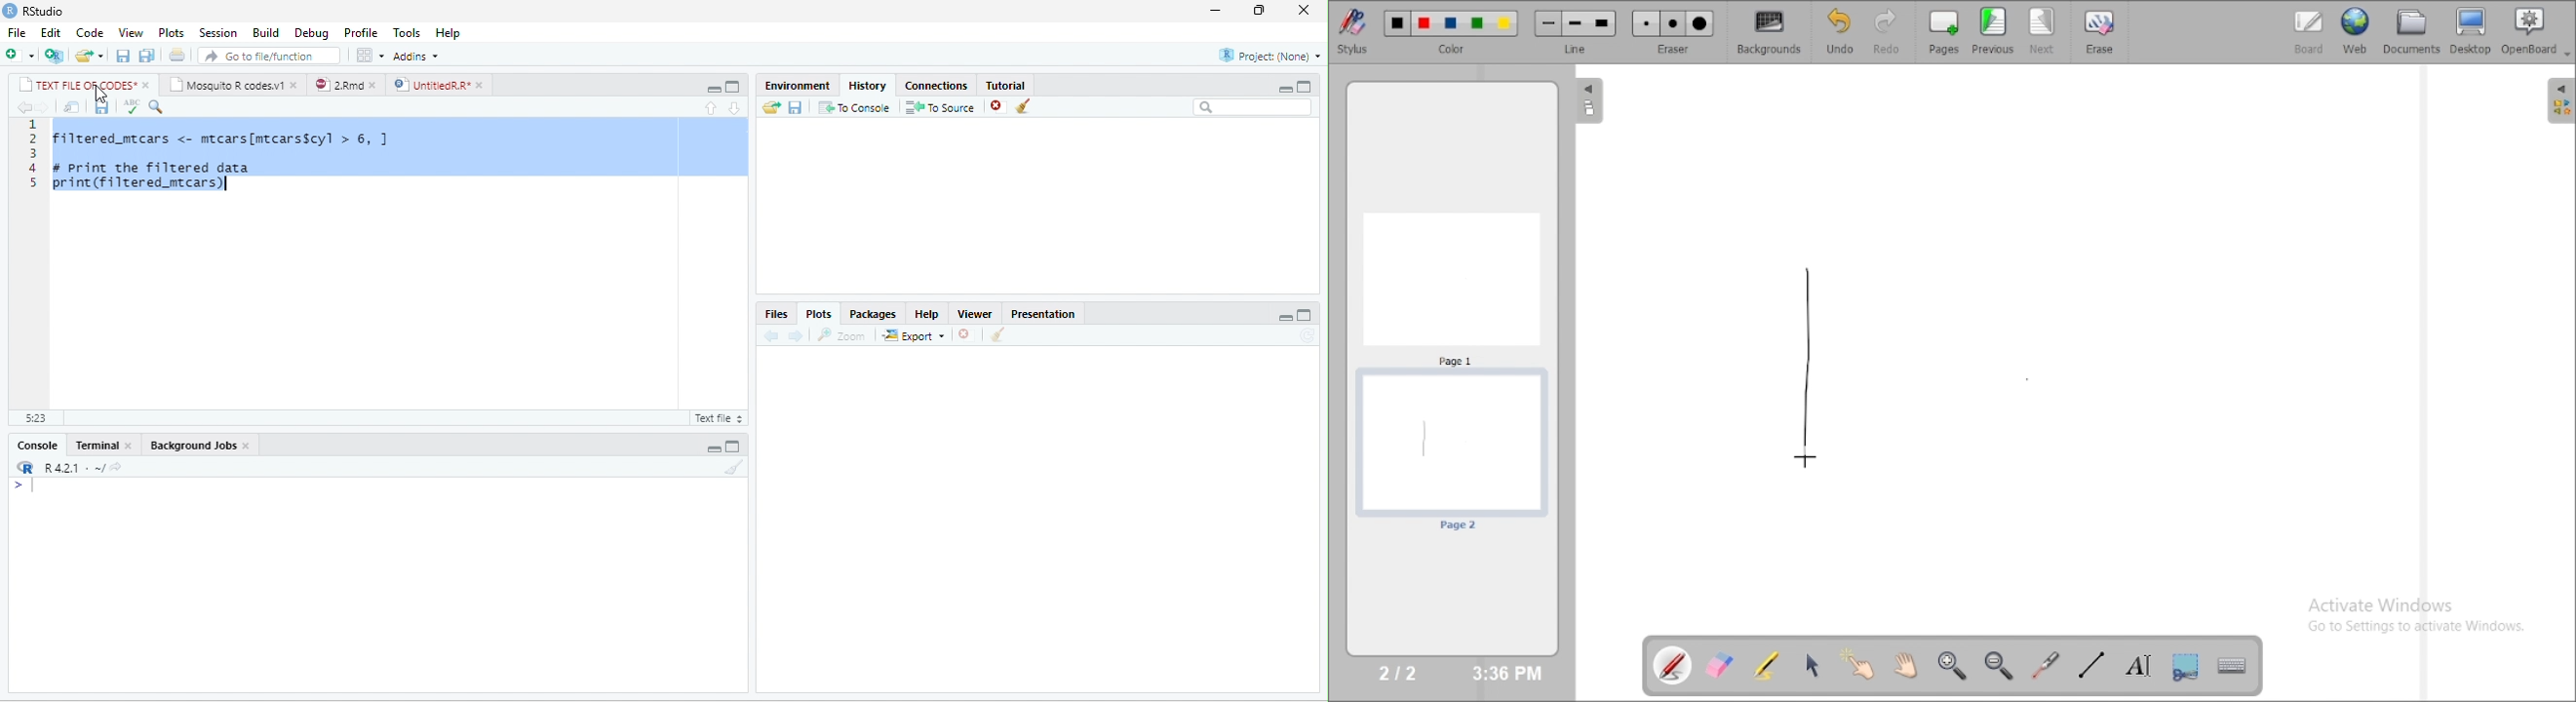 This screenshot has width=2576, height=728. I want to click on close, so click(296, 87).